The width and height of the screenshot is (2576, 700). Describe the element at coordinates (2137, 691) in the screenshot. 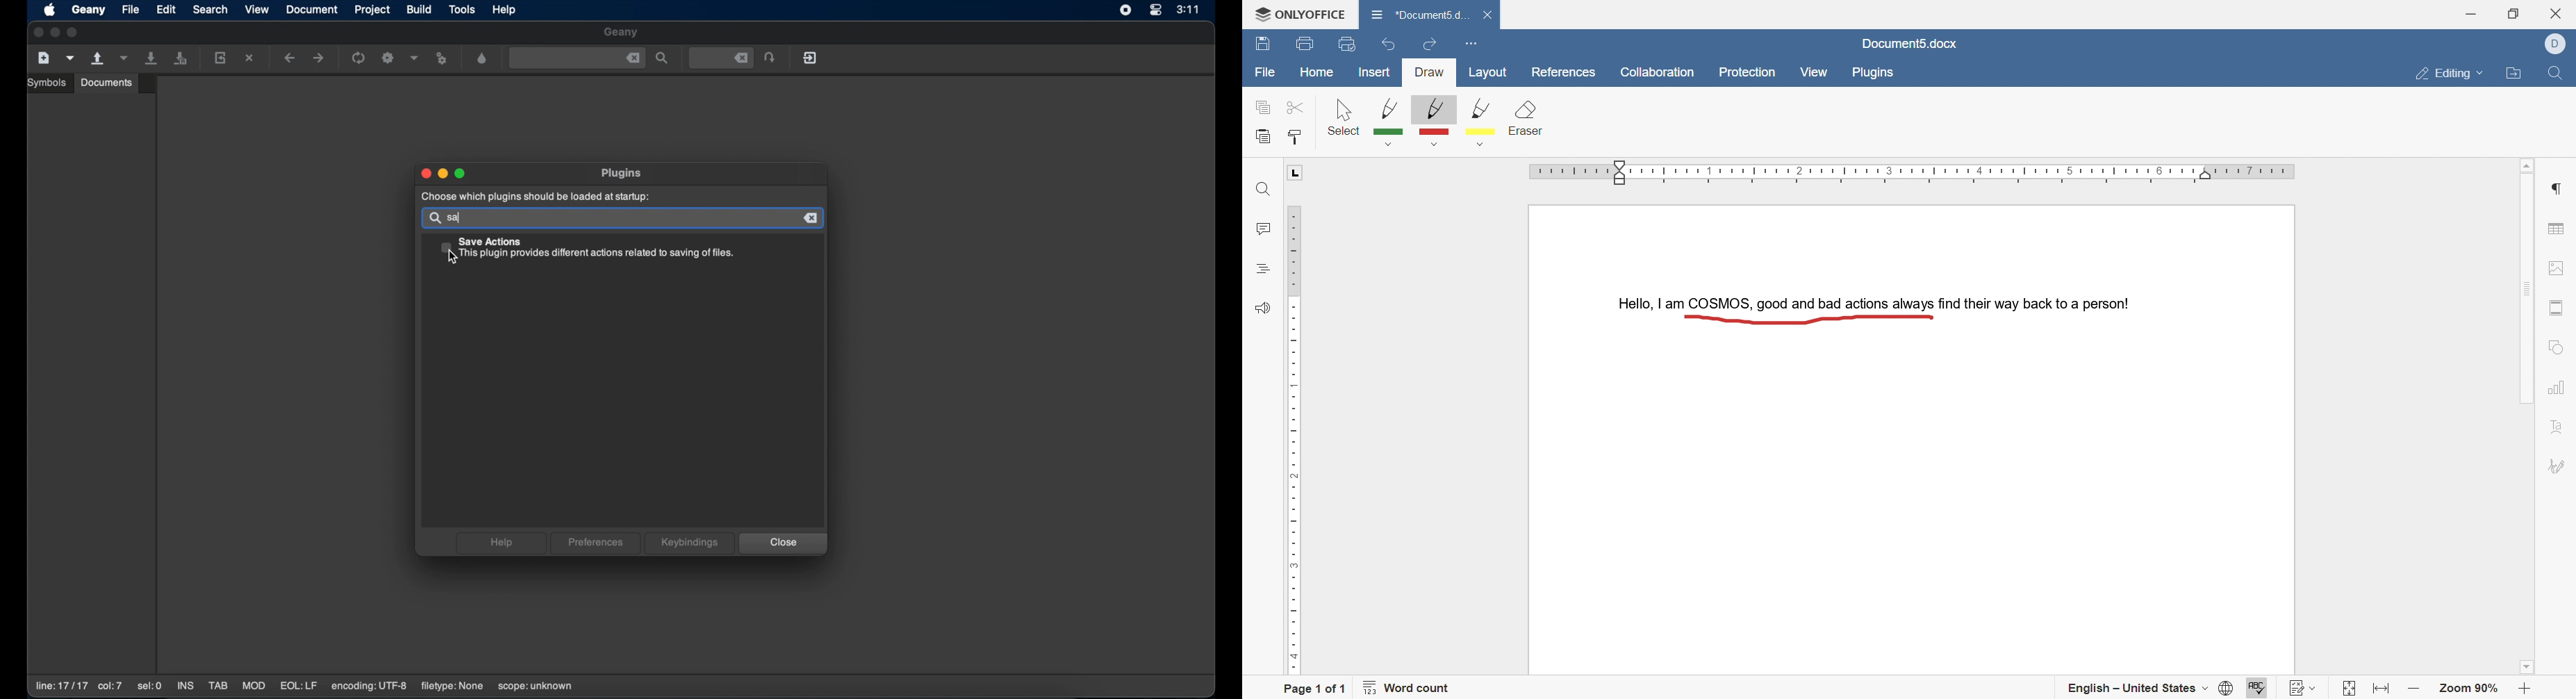

I see `english - united states` at that location.